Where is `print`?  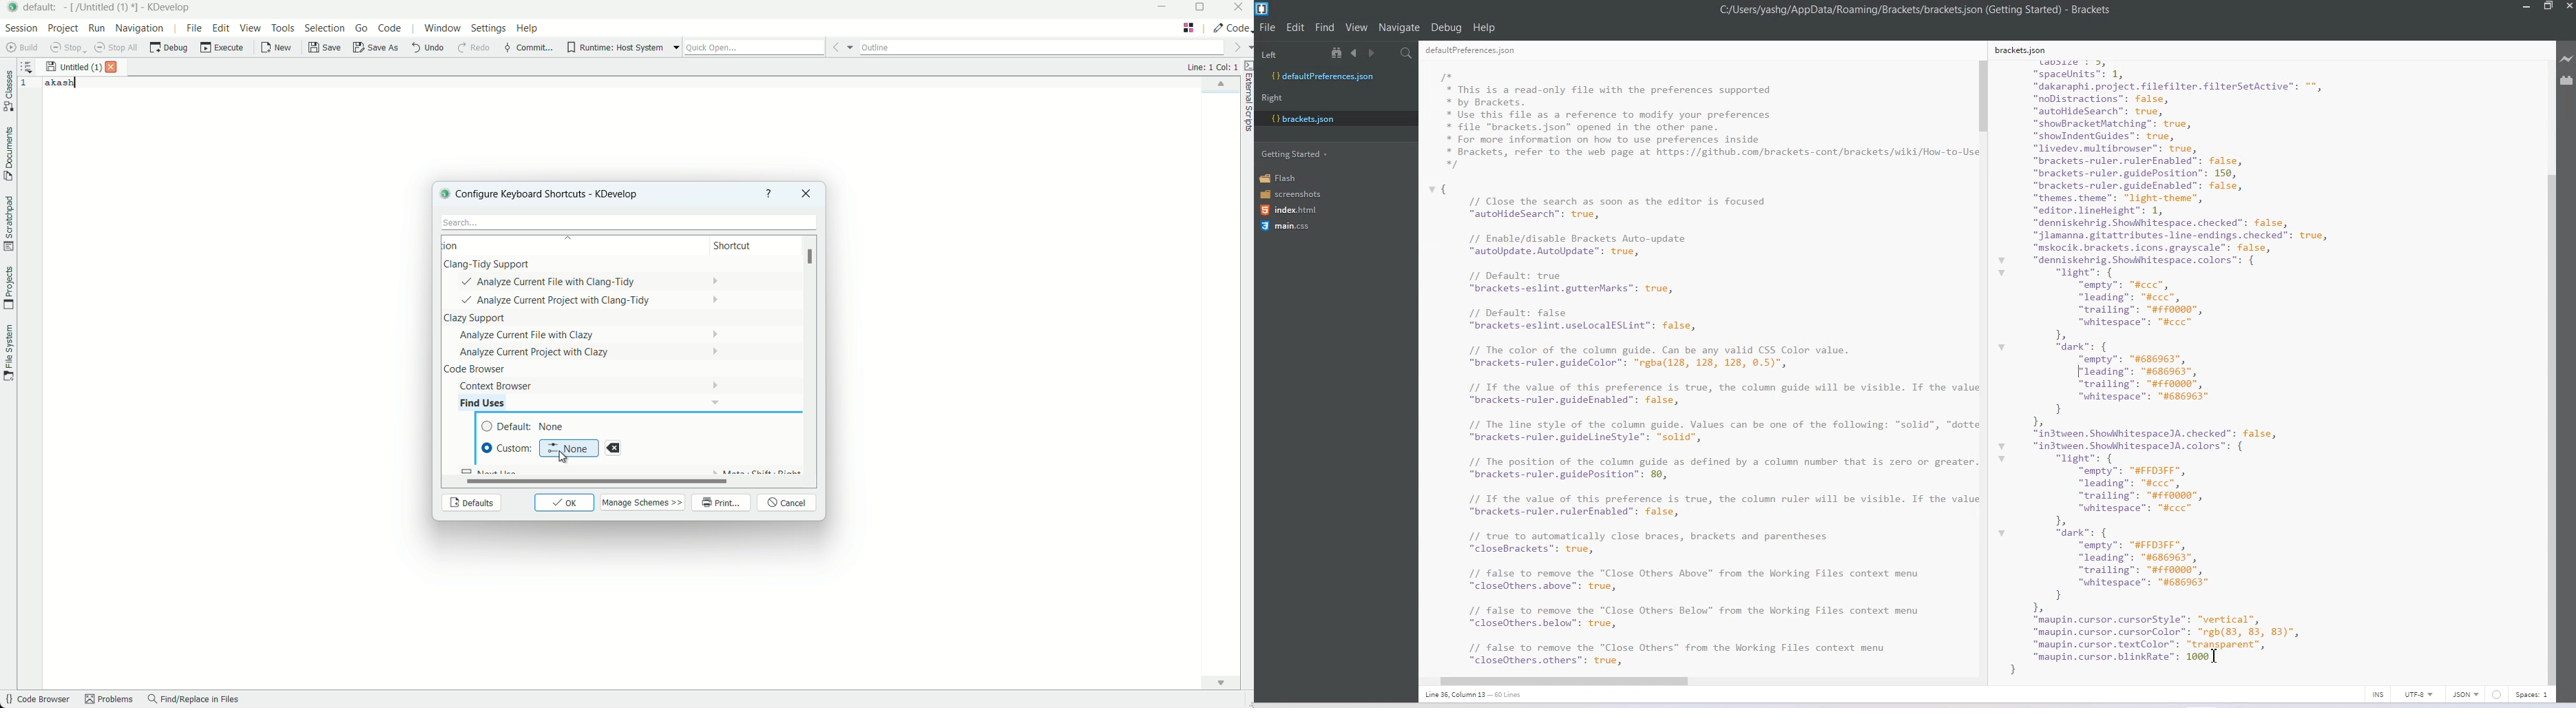
print is located at coordinates (722, 503).